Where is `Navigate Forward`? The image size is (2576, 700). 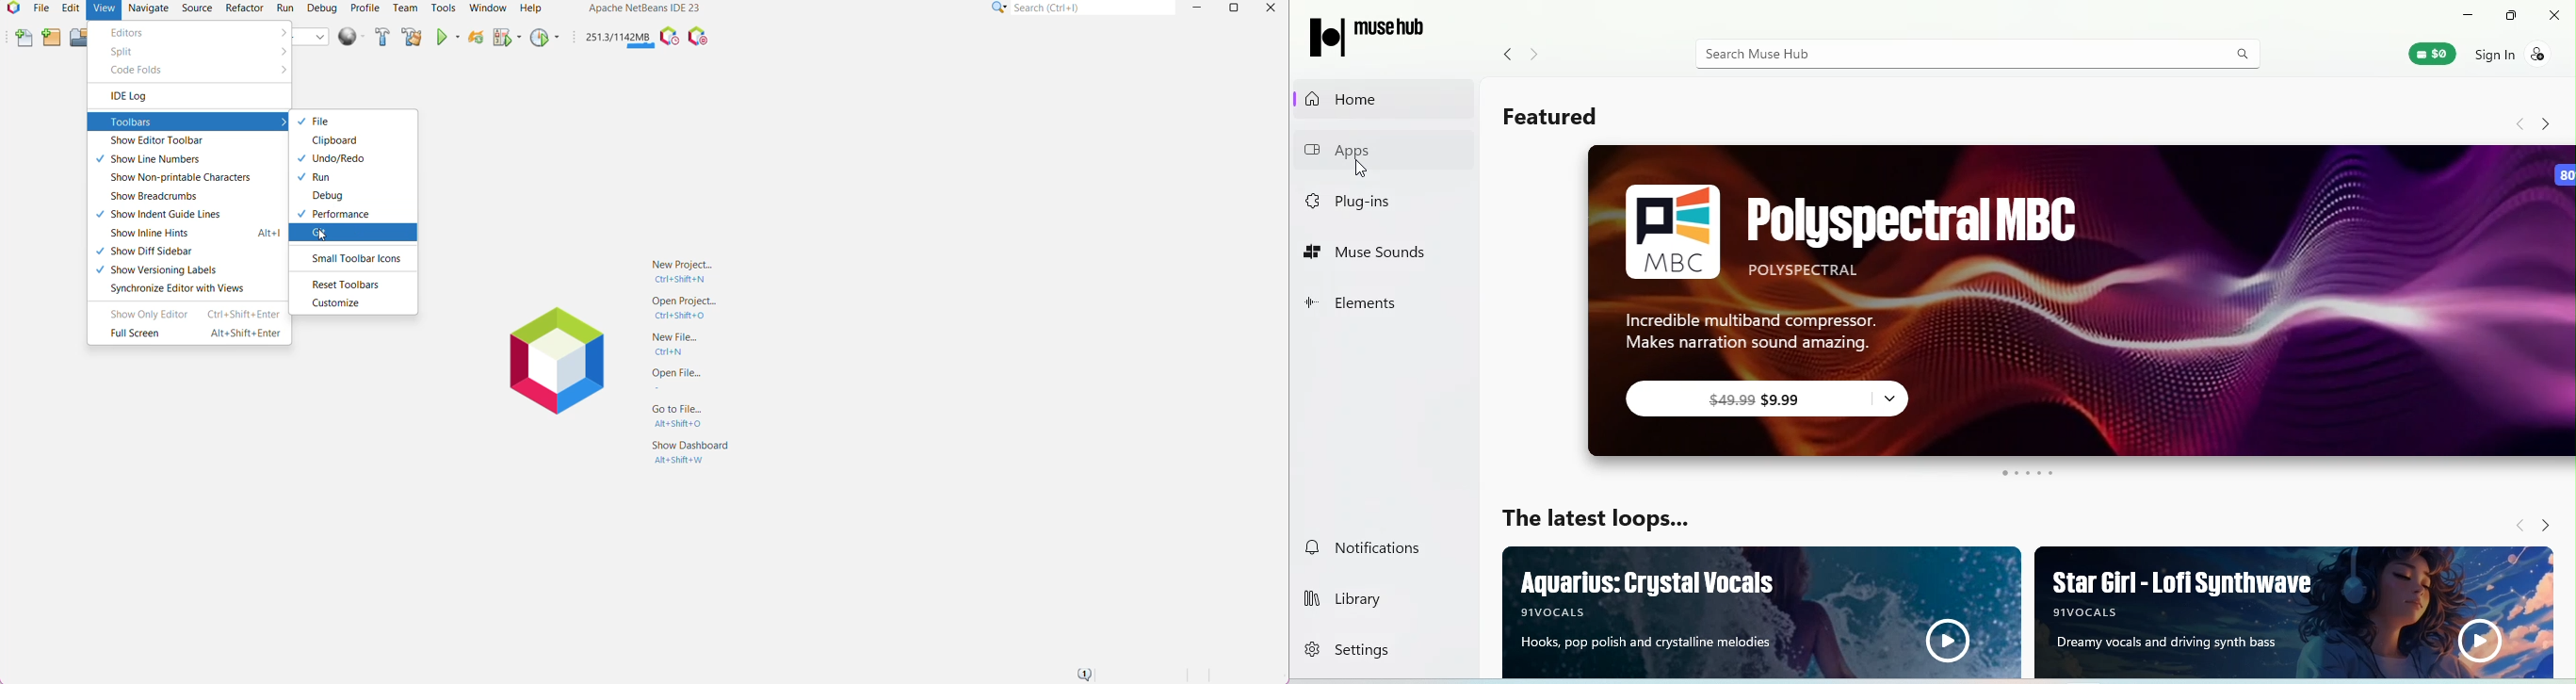 Navigate Forward is located at coordinates (2555, 522).